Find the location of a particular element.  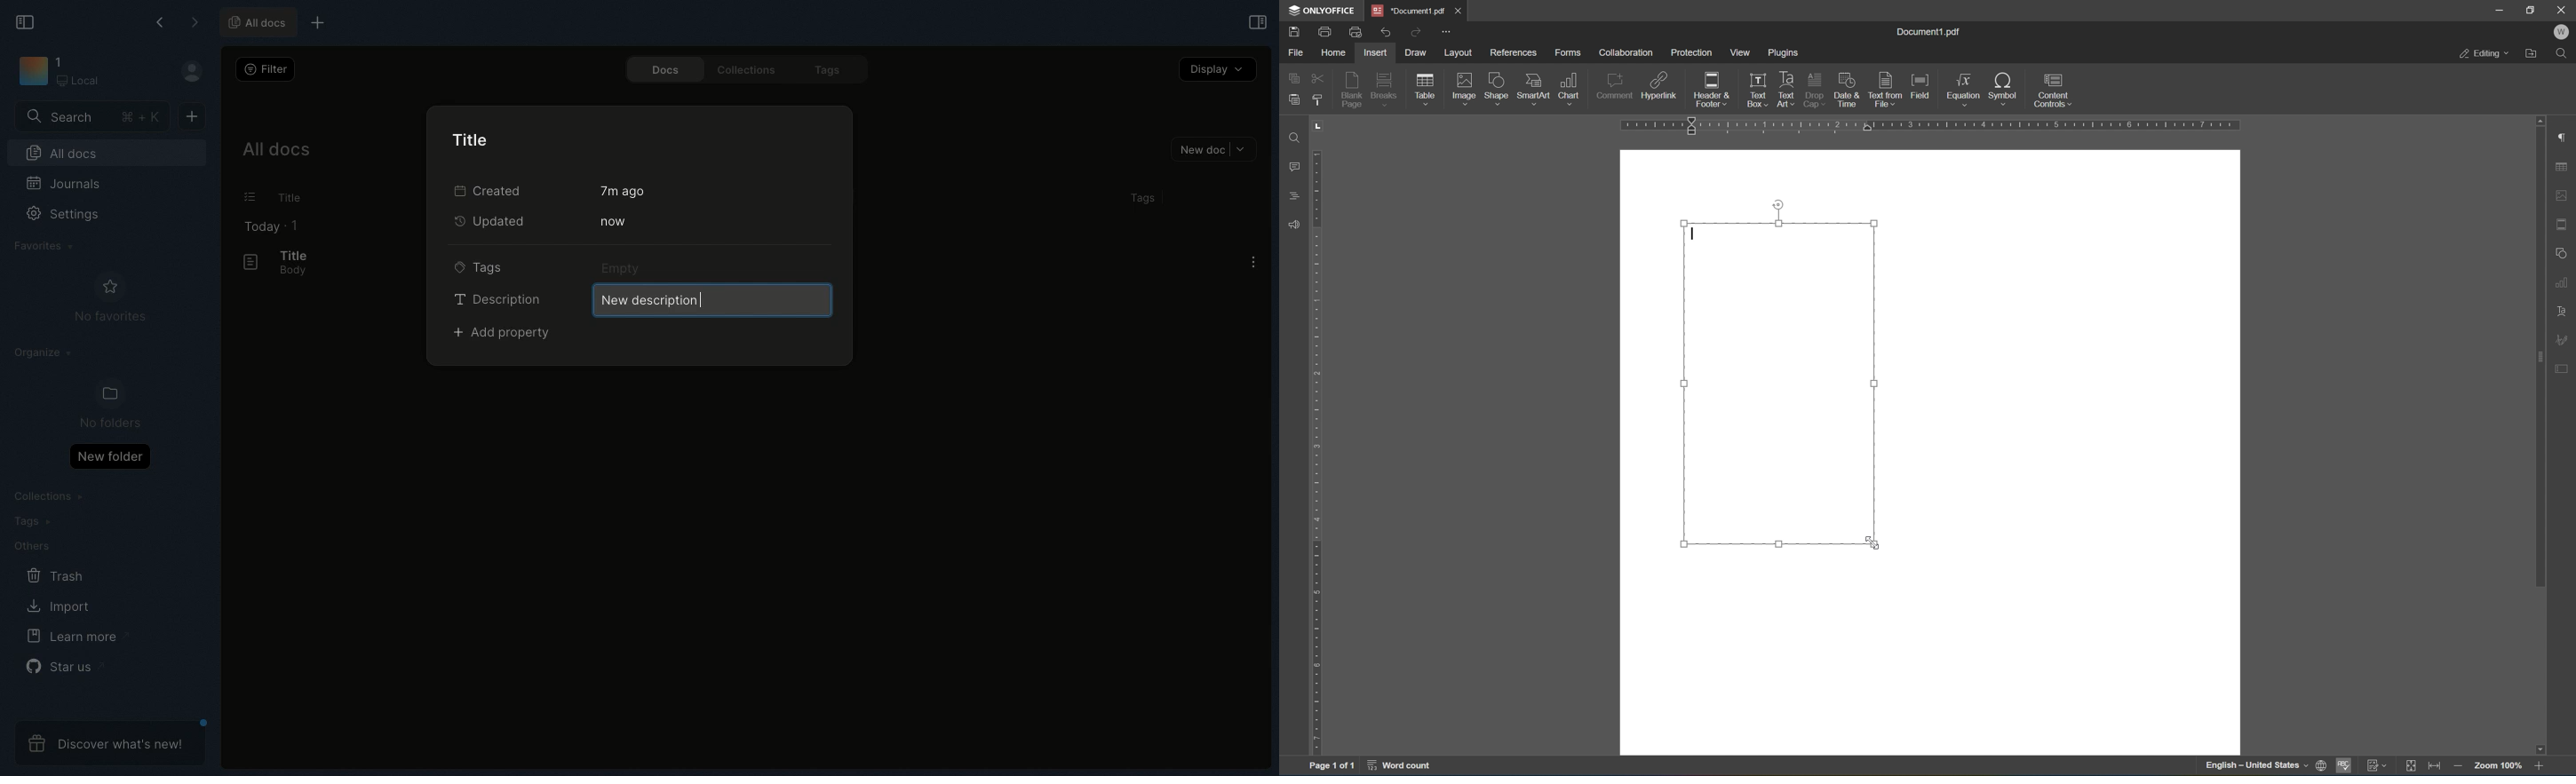

image is located at coordinates (1465, 88).